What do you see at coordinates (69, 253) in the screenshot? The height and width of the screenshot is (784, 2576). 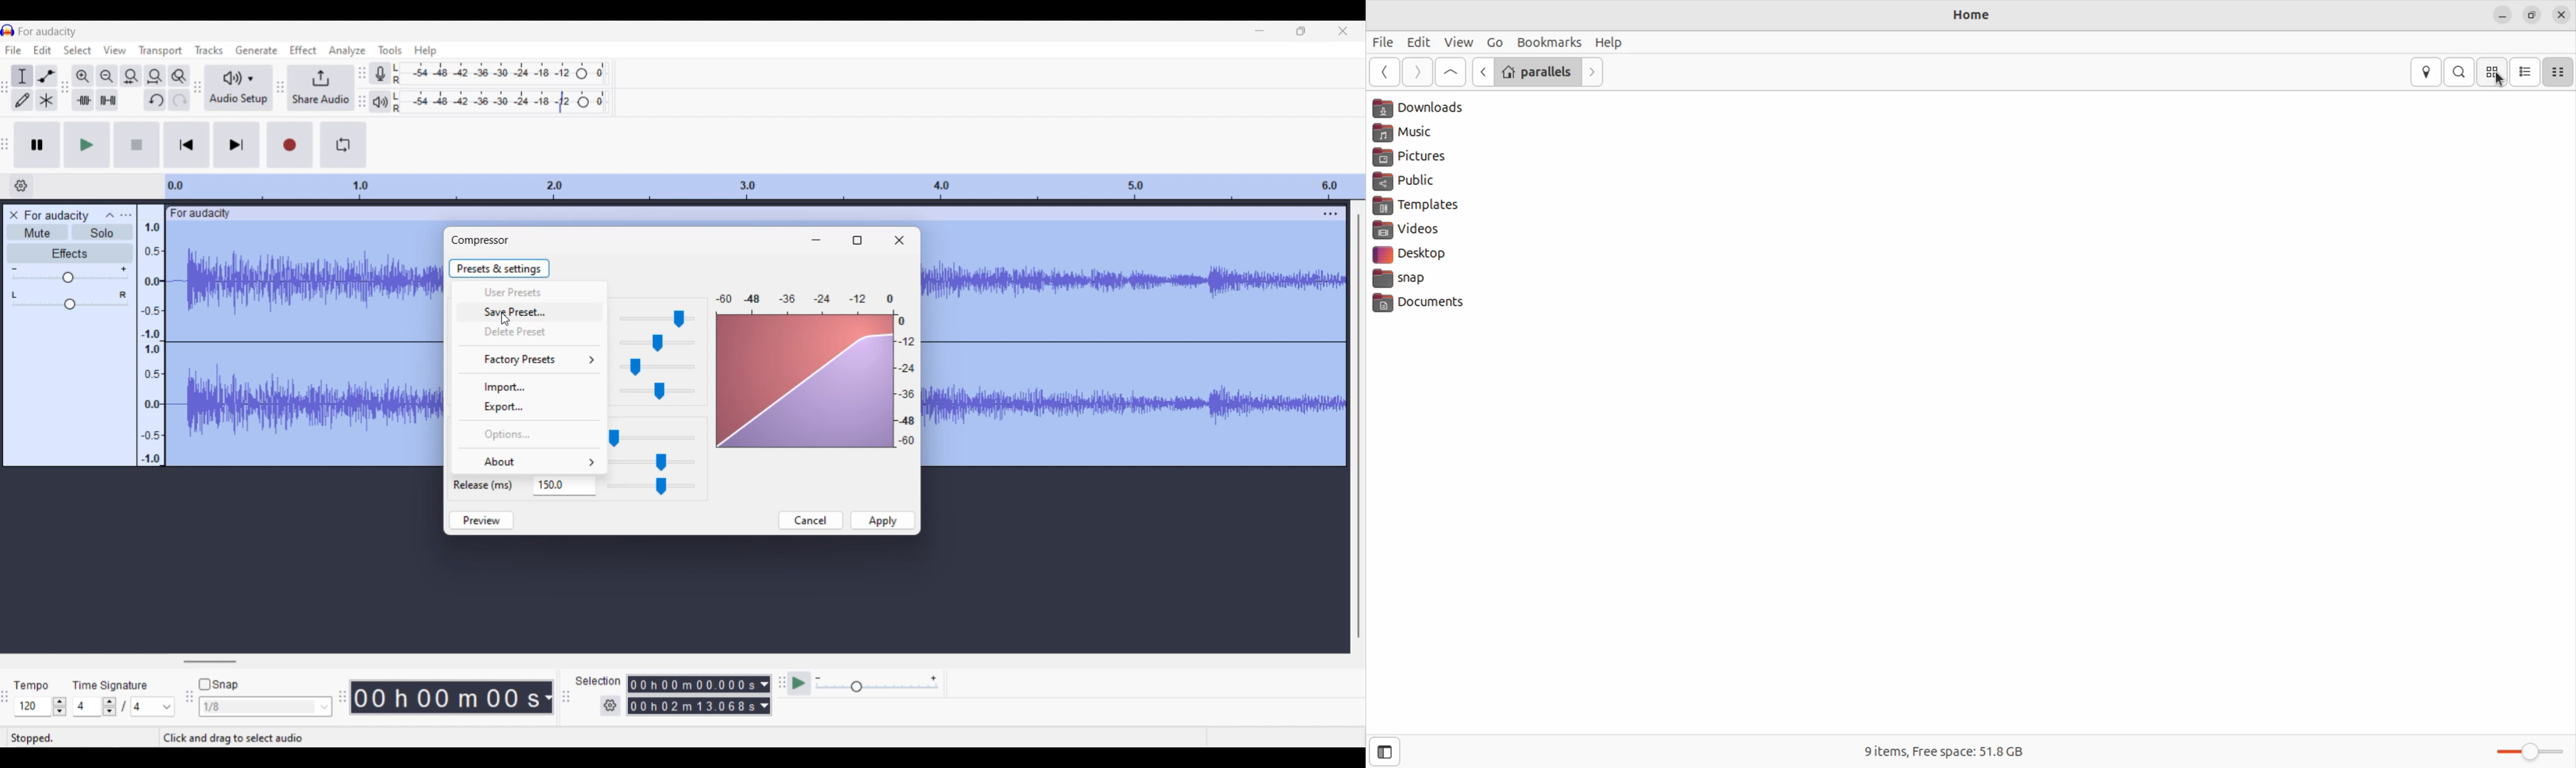 I see `Effects` at bounding box center [69, 253].